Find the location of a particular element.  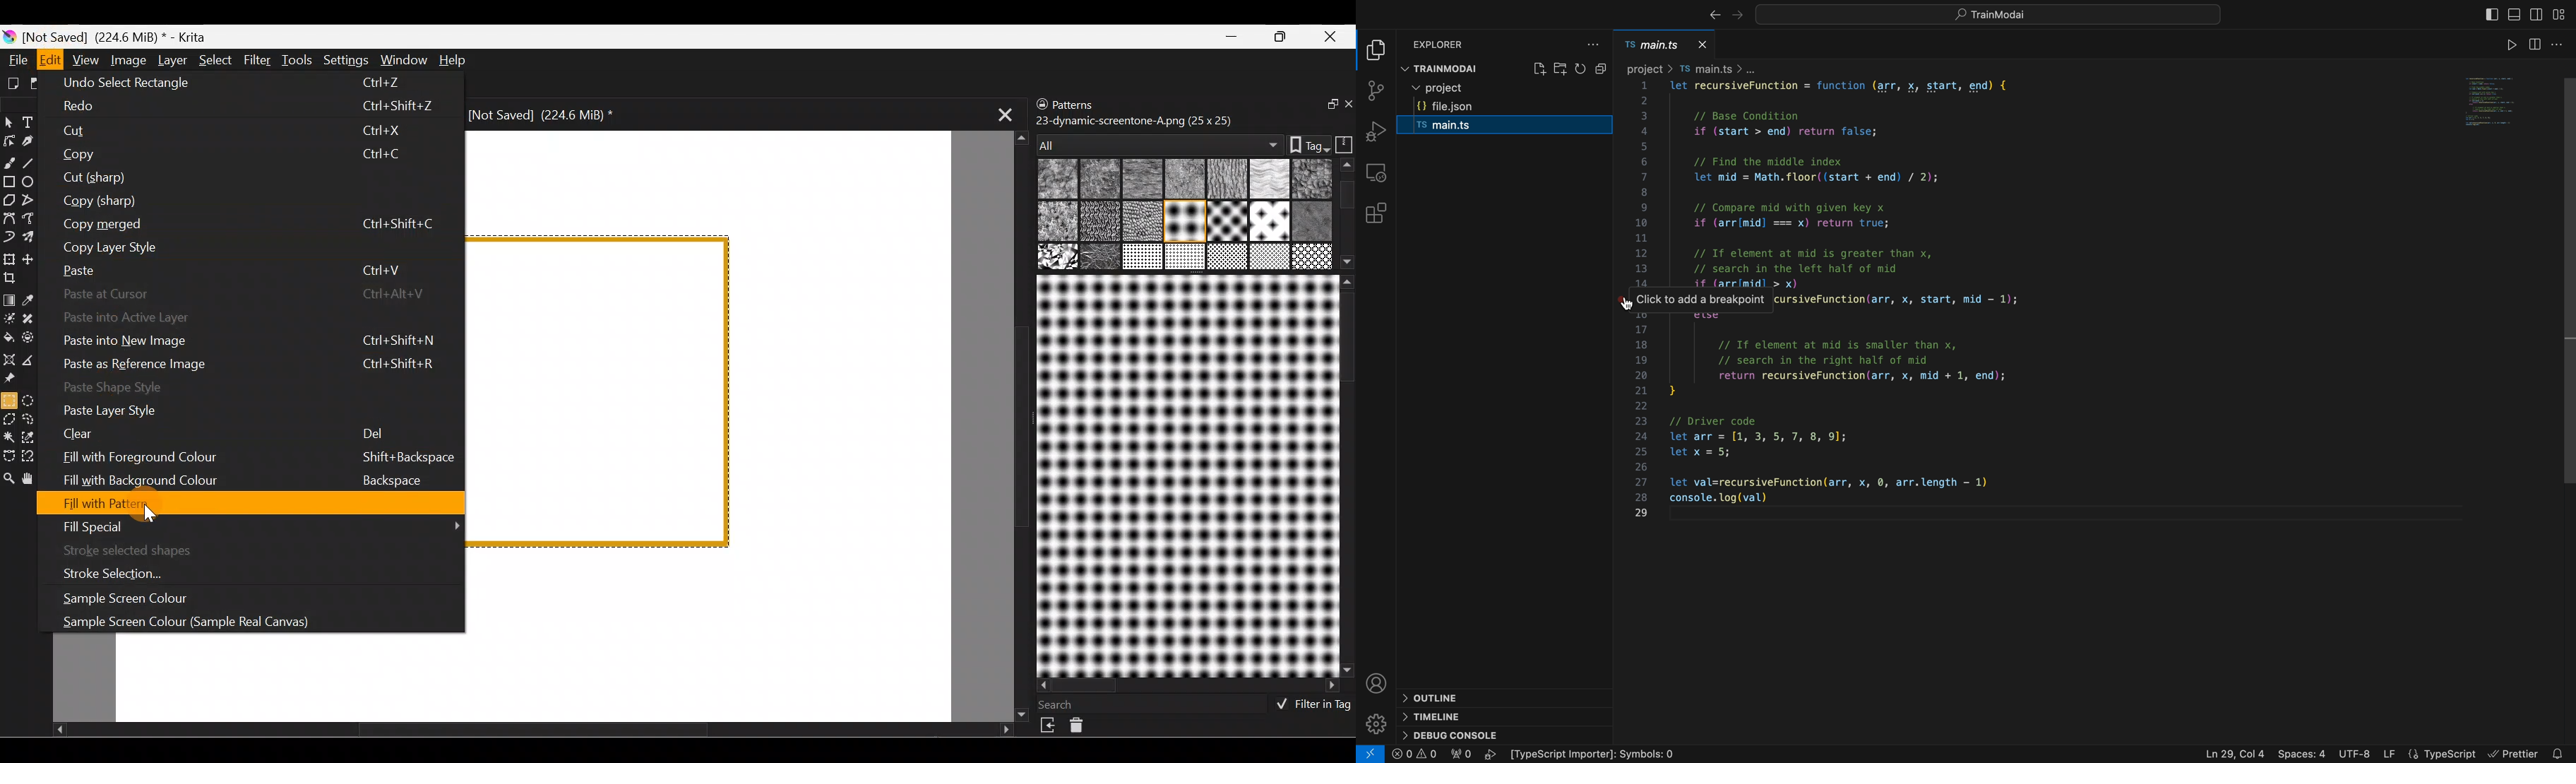

02b Wooftissue.png is located at coordinates (1139, 179).